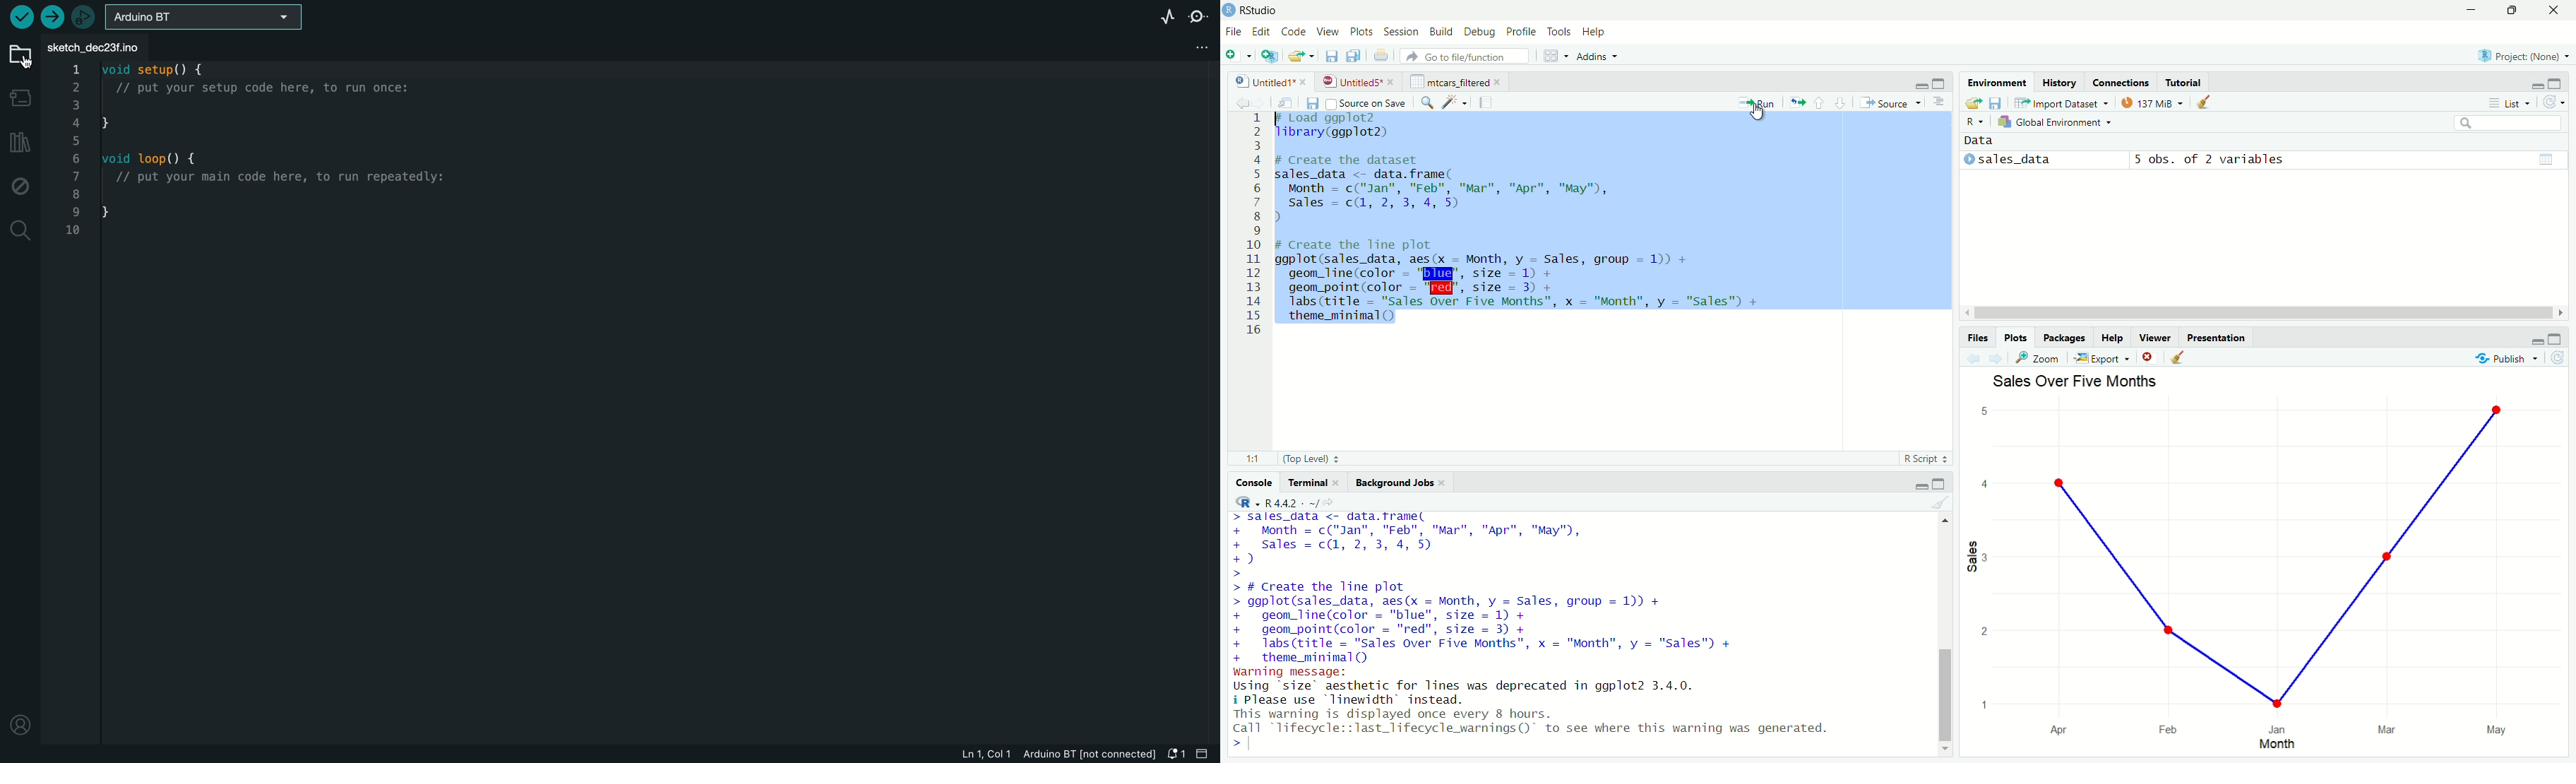 The image size is (2576, 784). I want to click on help, so click(1597, 33).